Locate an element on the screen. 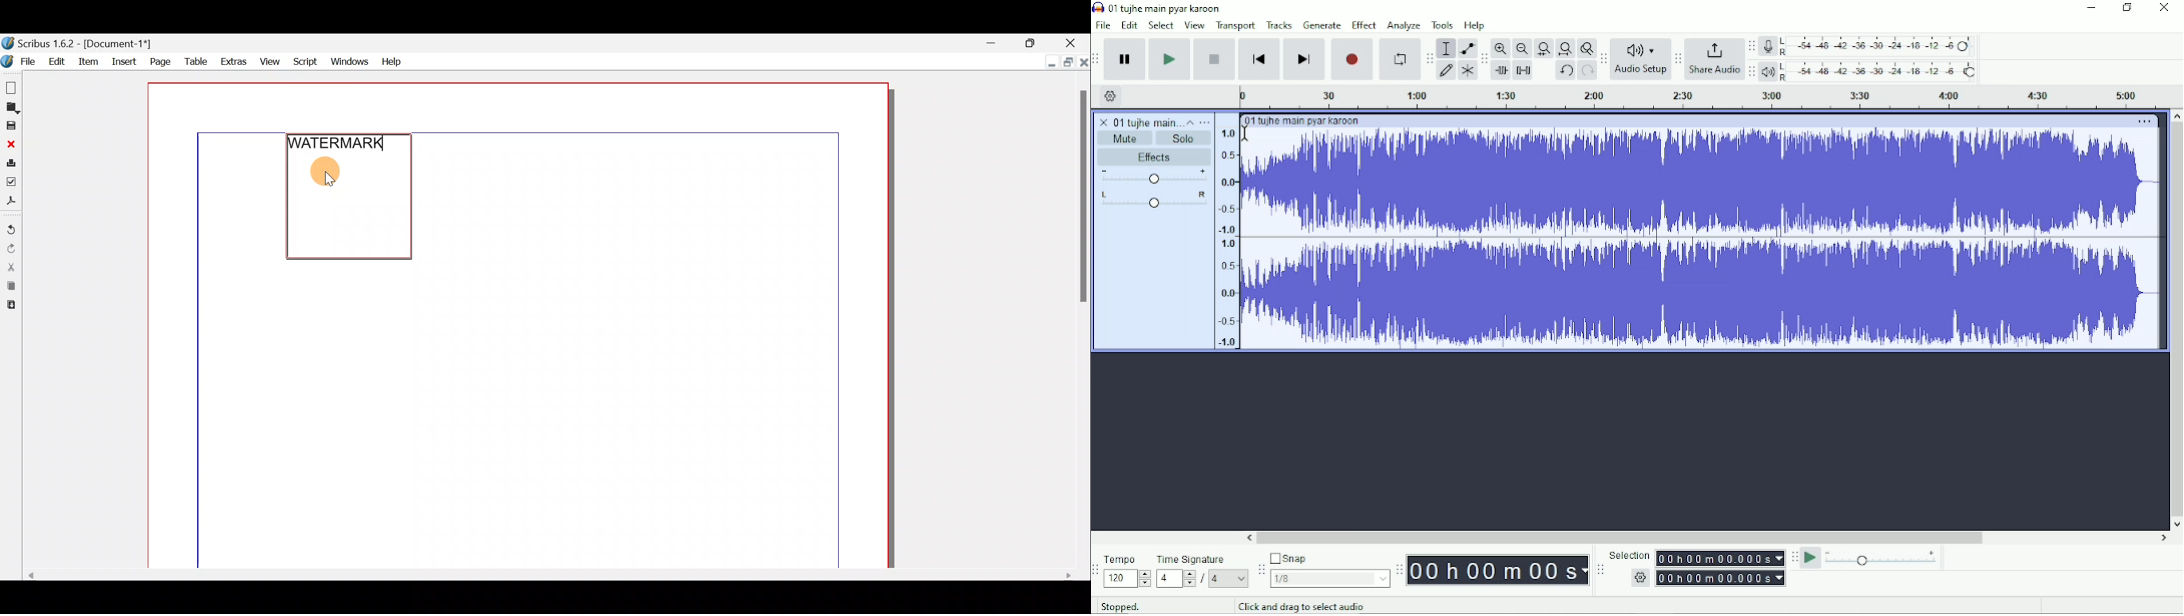  Item is located at coordinates (91, 61).